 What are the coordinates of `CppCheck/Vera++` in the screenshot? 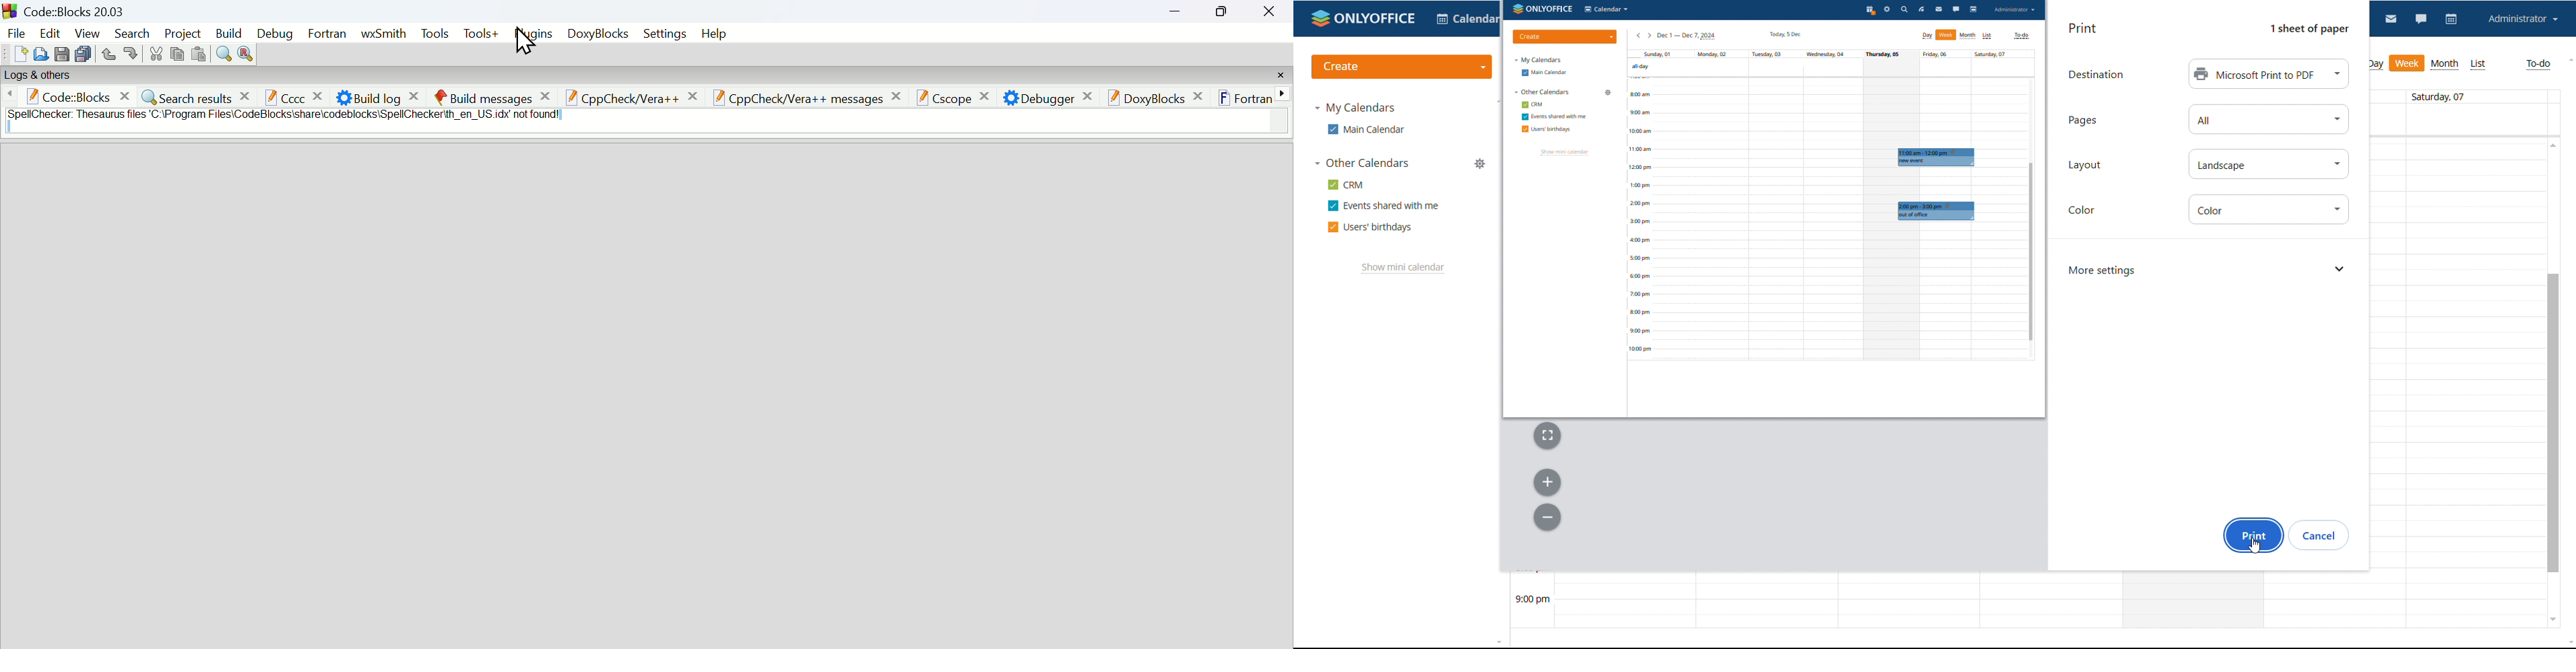 It's located at (634, 96).